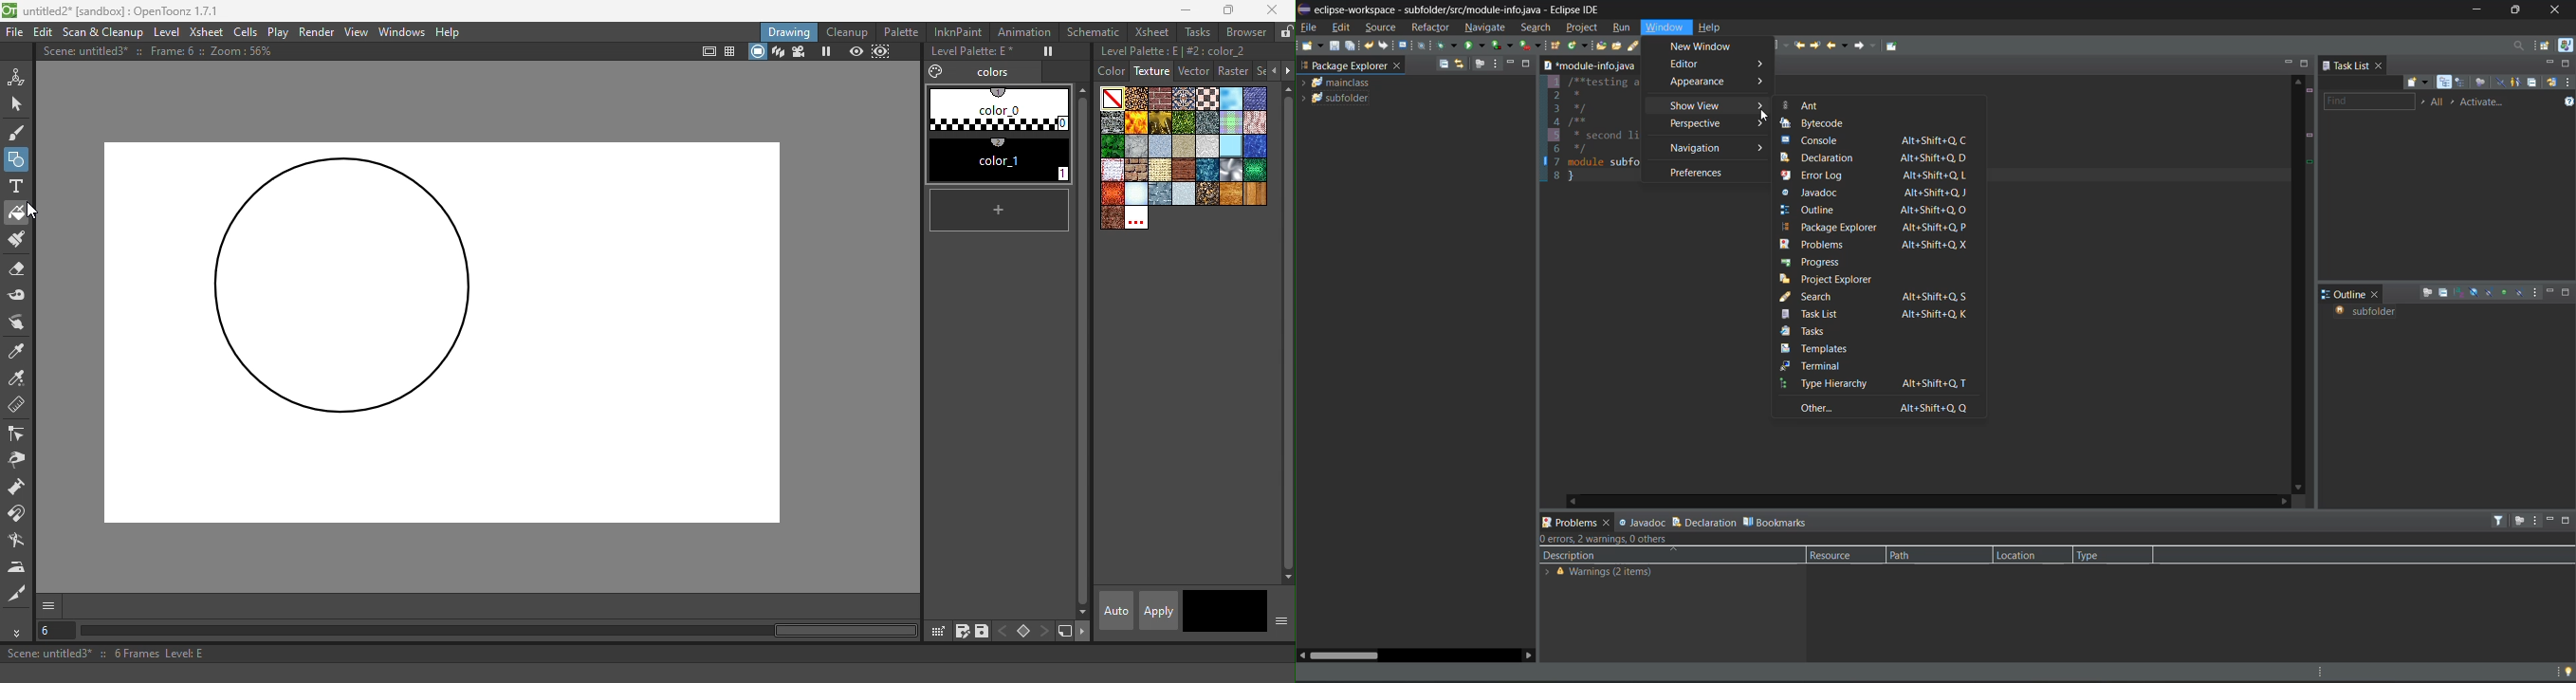  I want to click on activate, so click(2487, 103).